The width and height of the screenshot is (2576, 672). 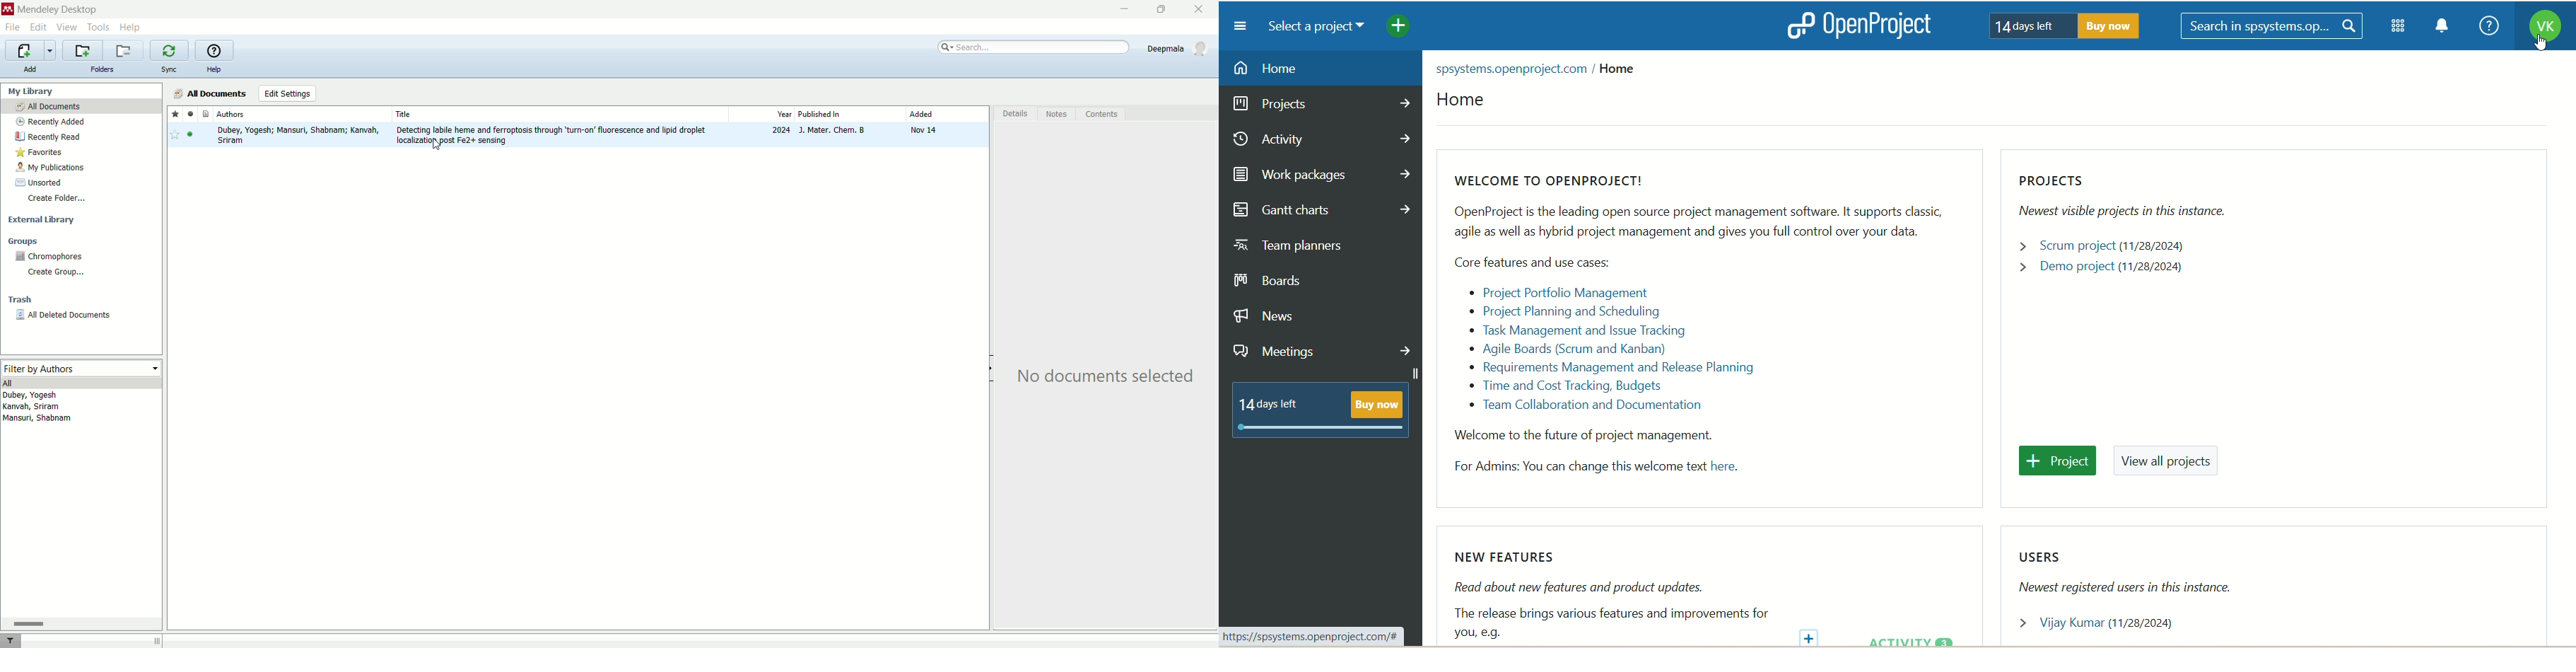 What do you see at coordinates (18, 300) in the screenshot?
I see `trash` at bounding box center [18, 300].